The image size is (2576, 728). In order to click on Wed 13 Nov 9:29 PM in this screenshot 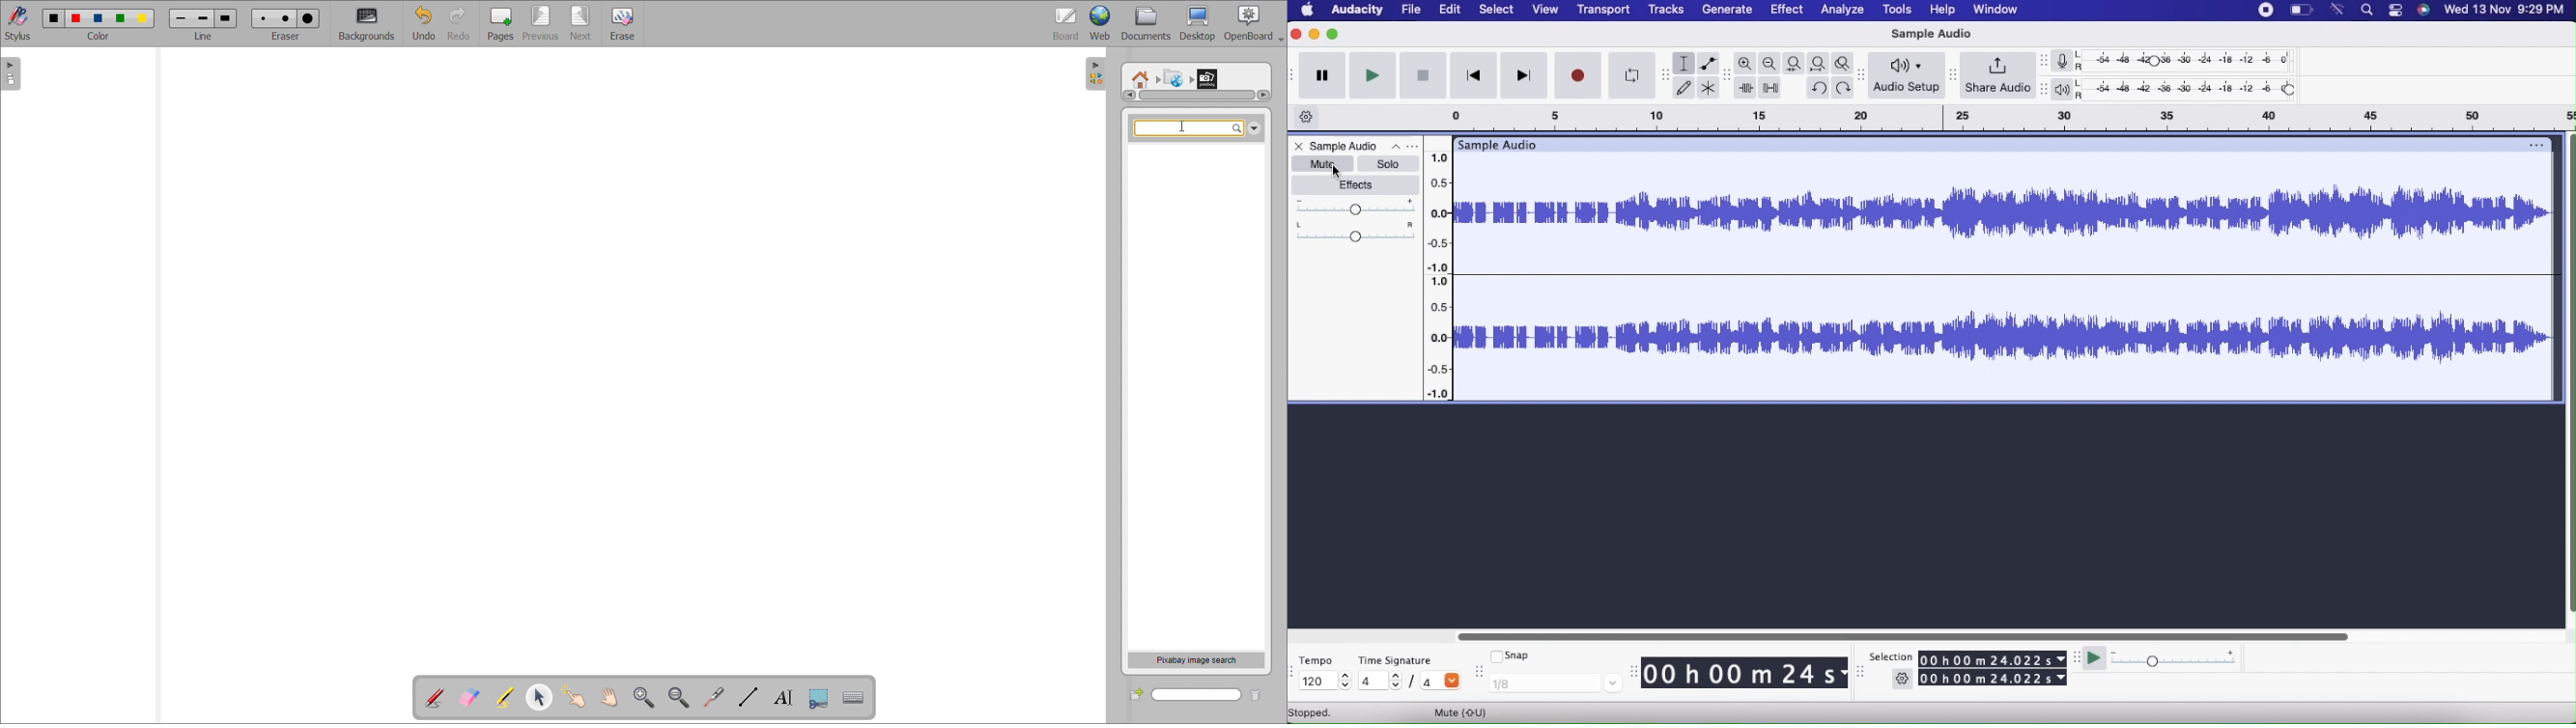, I will do `click(2503, 12)`.